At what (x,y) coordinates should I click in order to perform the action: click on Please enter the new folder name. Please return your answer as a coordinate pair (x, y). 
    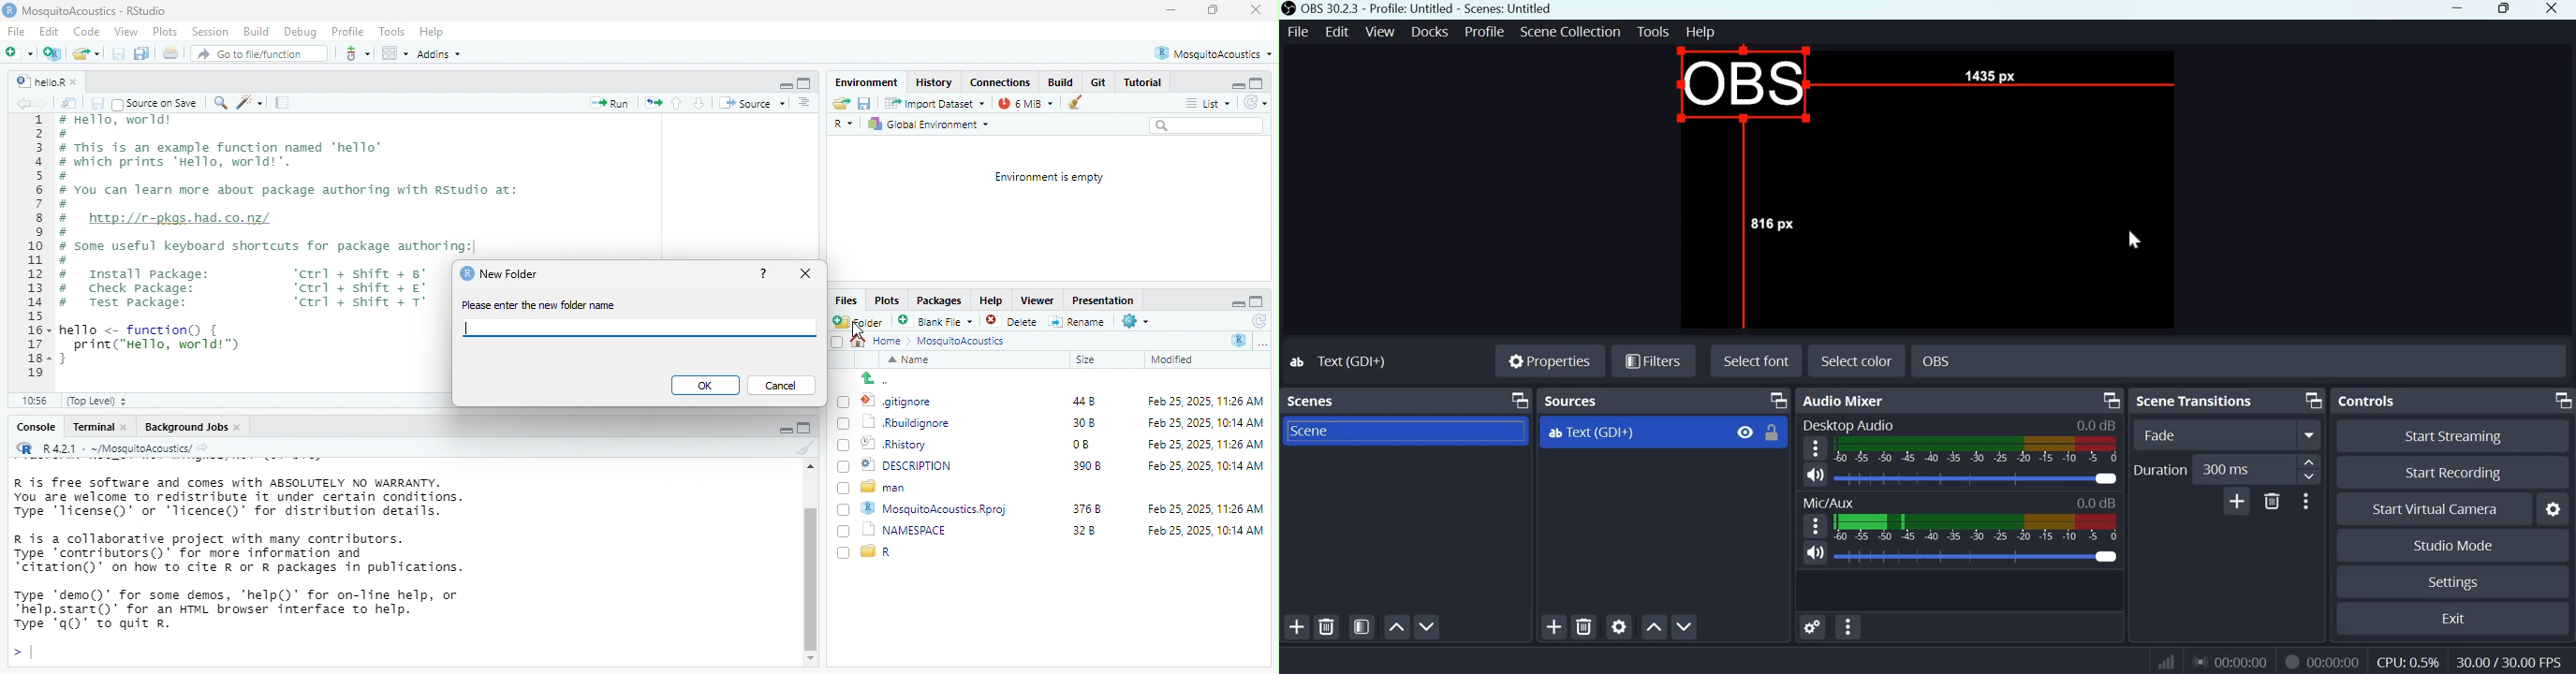
    Looking at the image, I should click on (547, 305).